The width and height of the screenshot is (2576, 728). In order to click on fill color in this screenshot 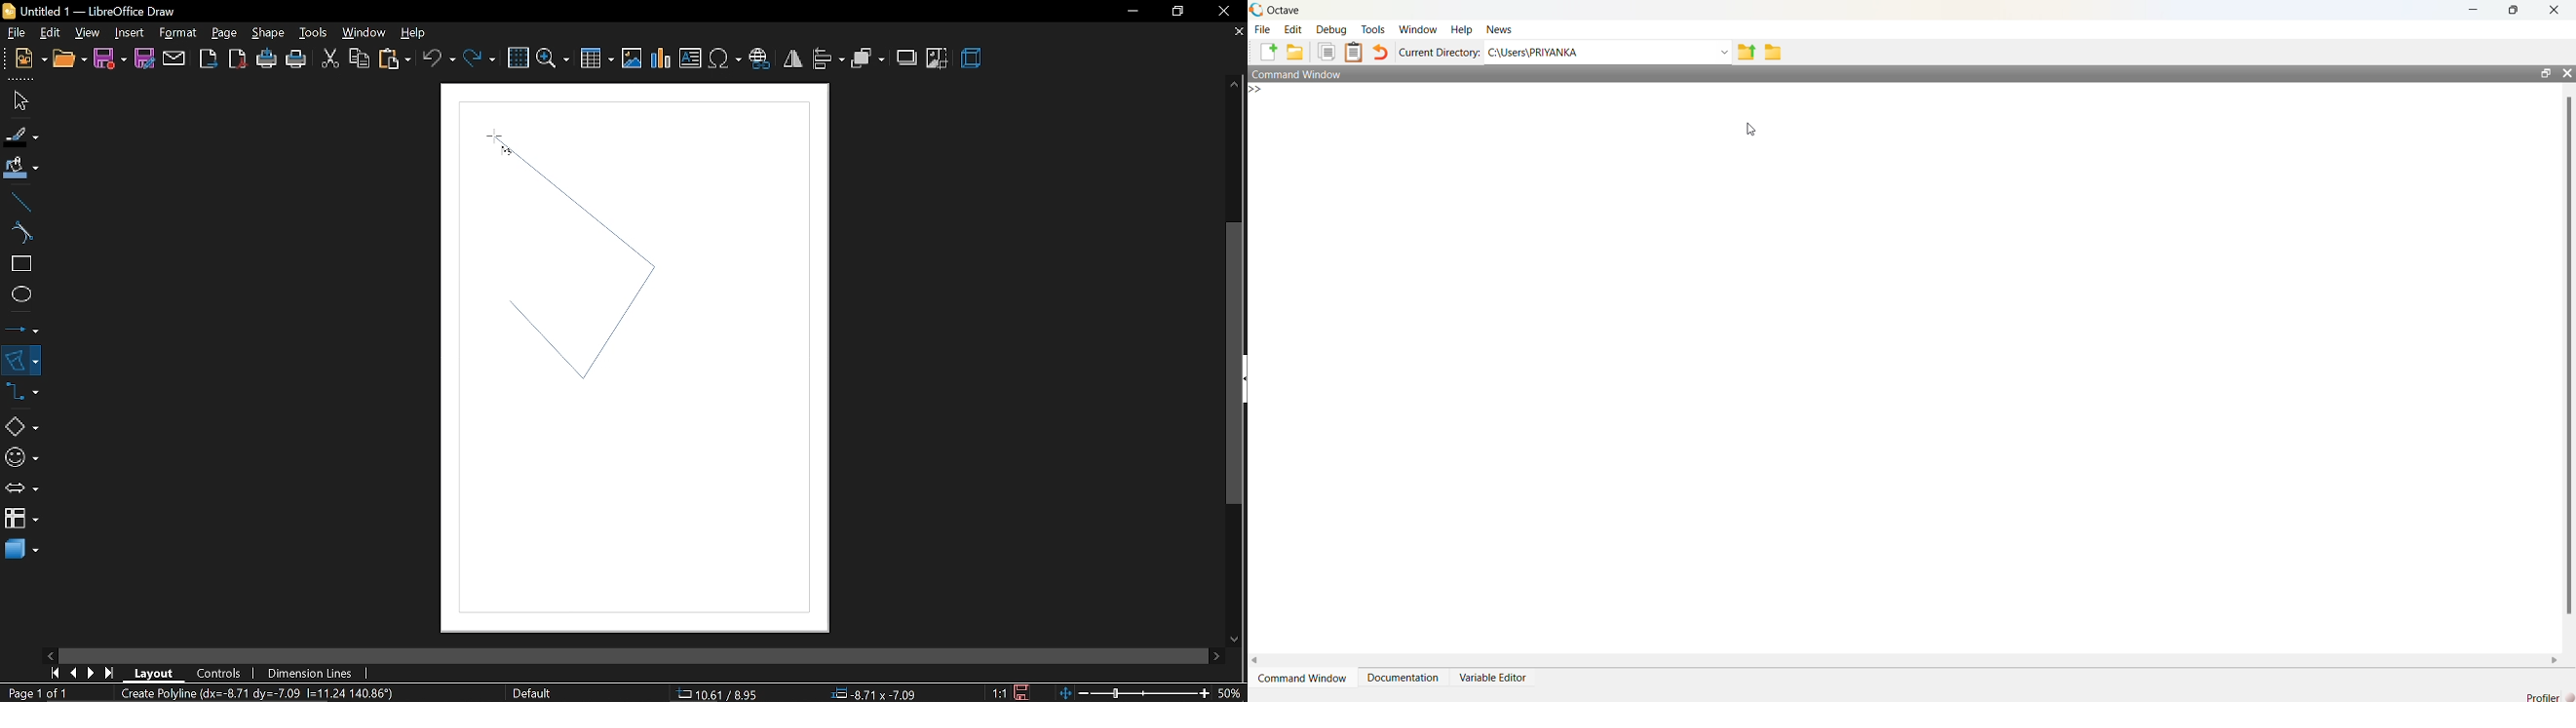, I will do `click(19, 168)`.